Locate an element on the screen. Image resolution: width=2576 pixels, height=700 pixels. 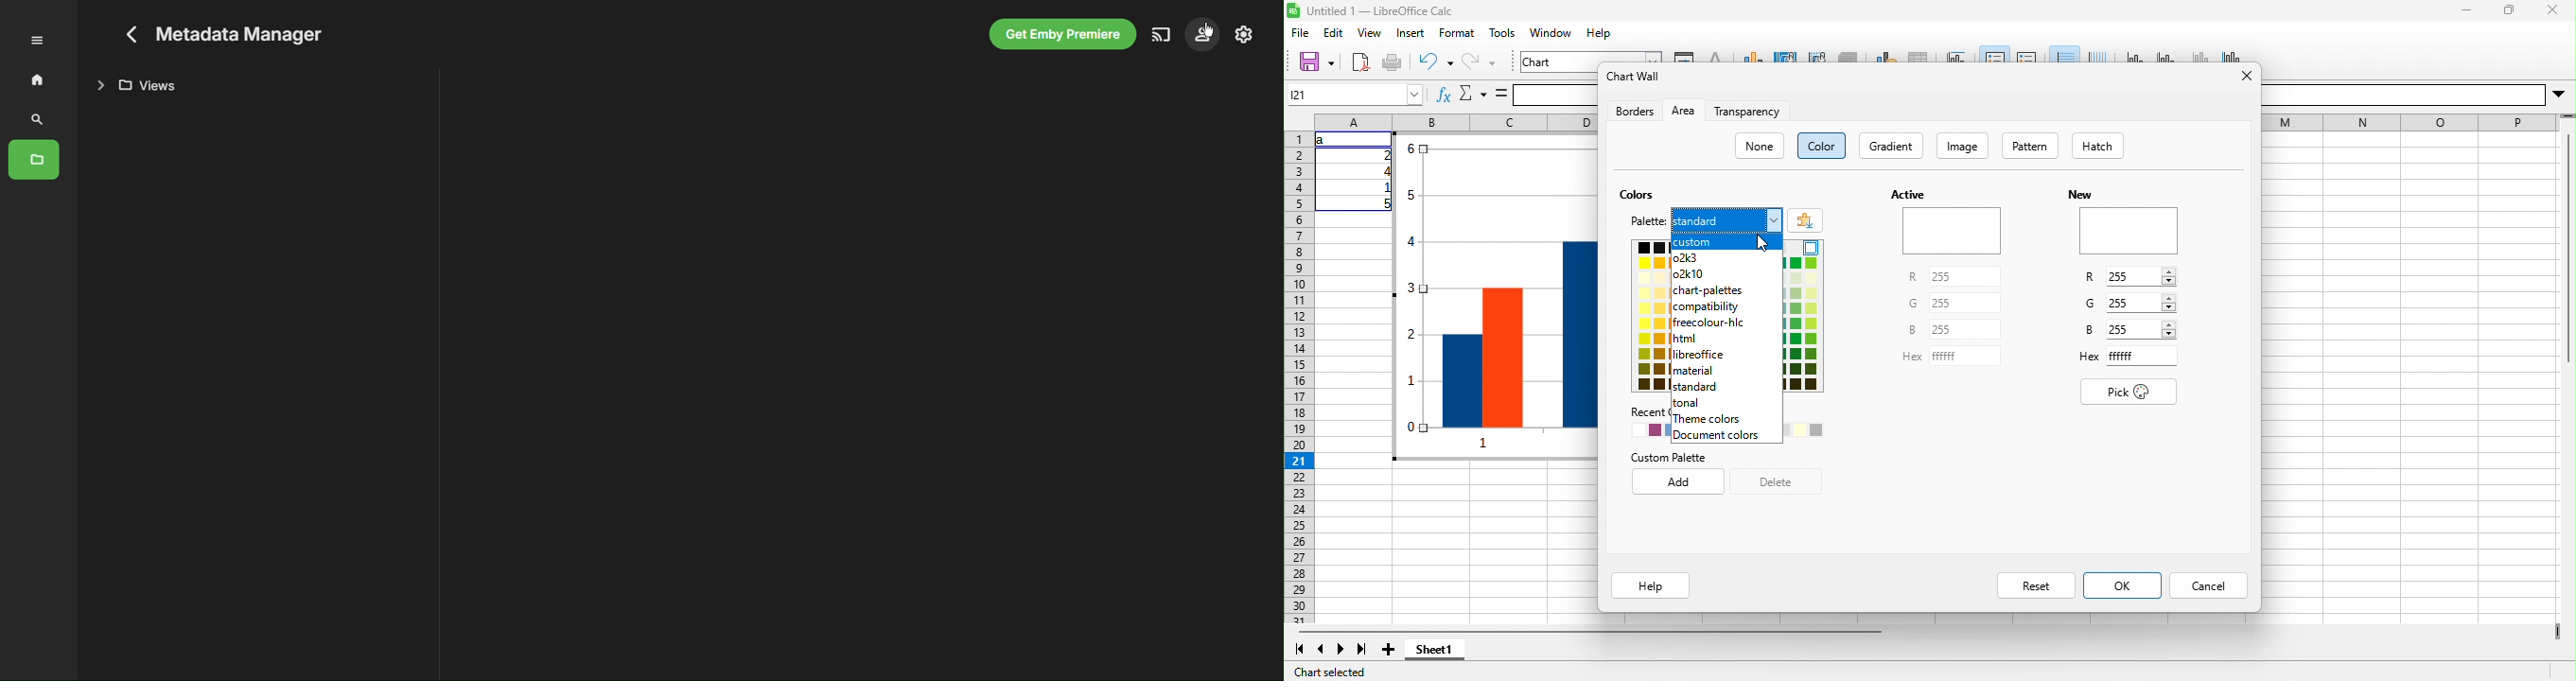
add sheet is located at coordinates (1389, 649).